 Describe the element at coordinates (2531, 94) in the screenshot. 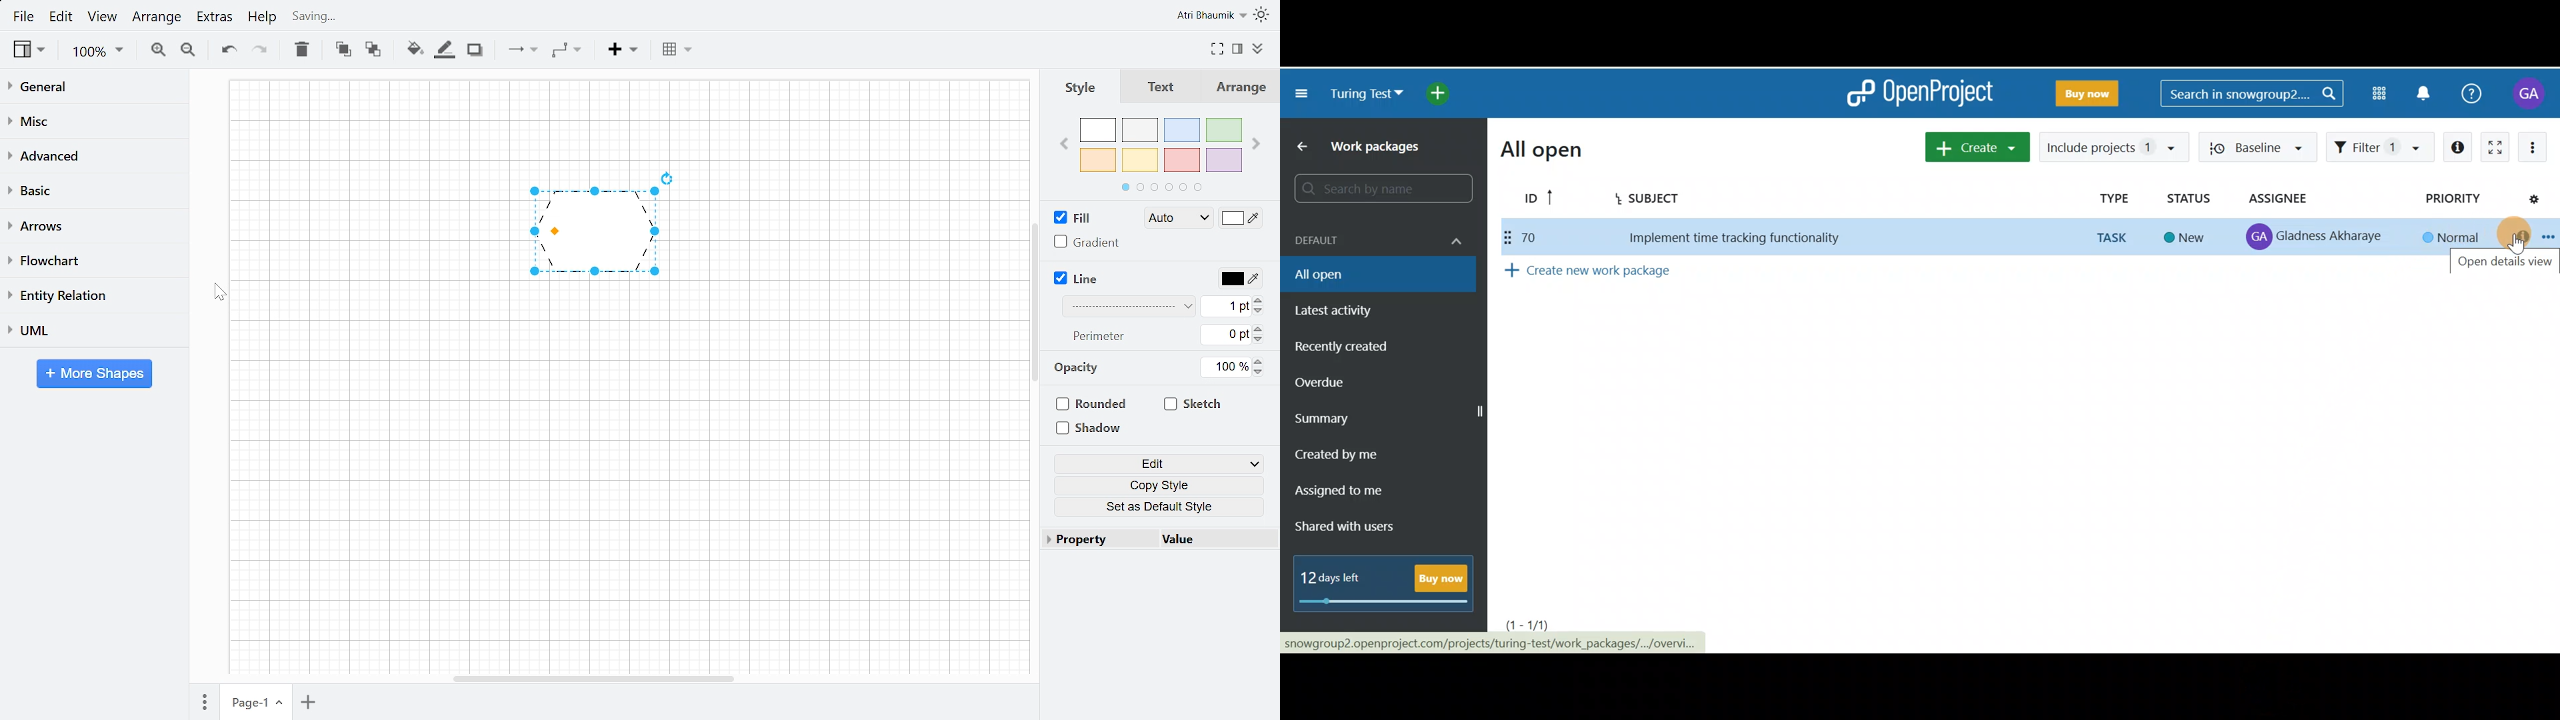

I see `Account name` at that location.